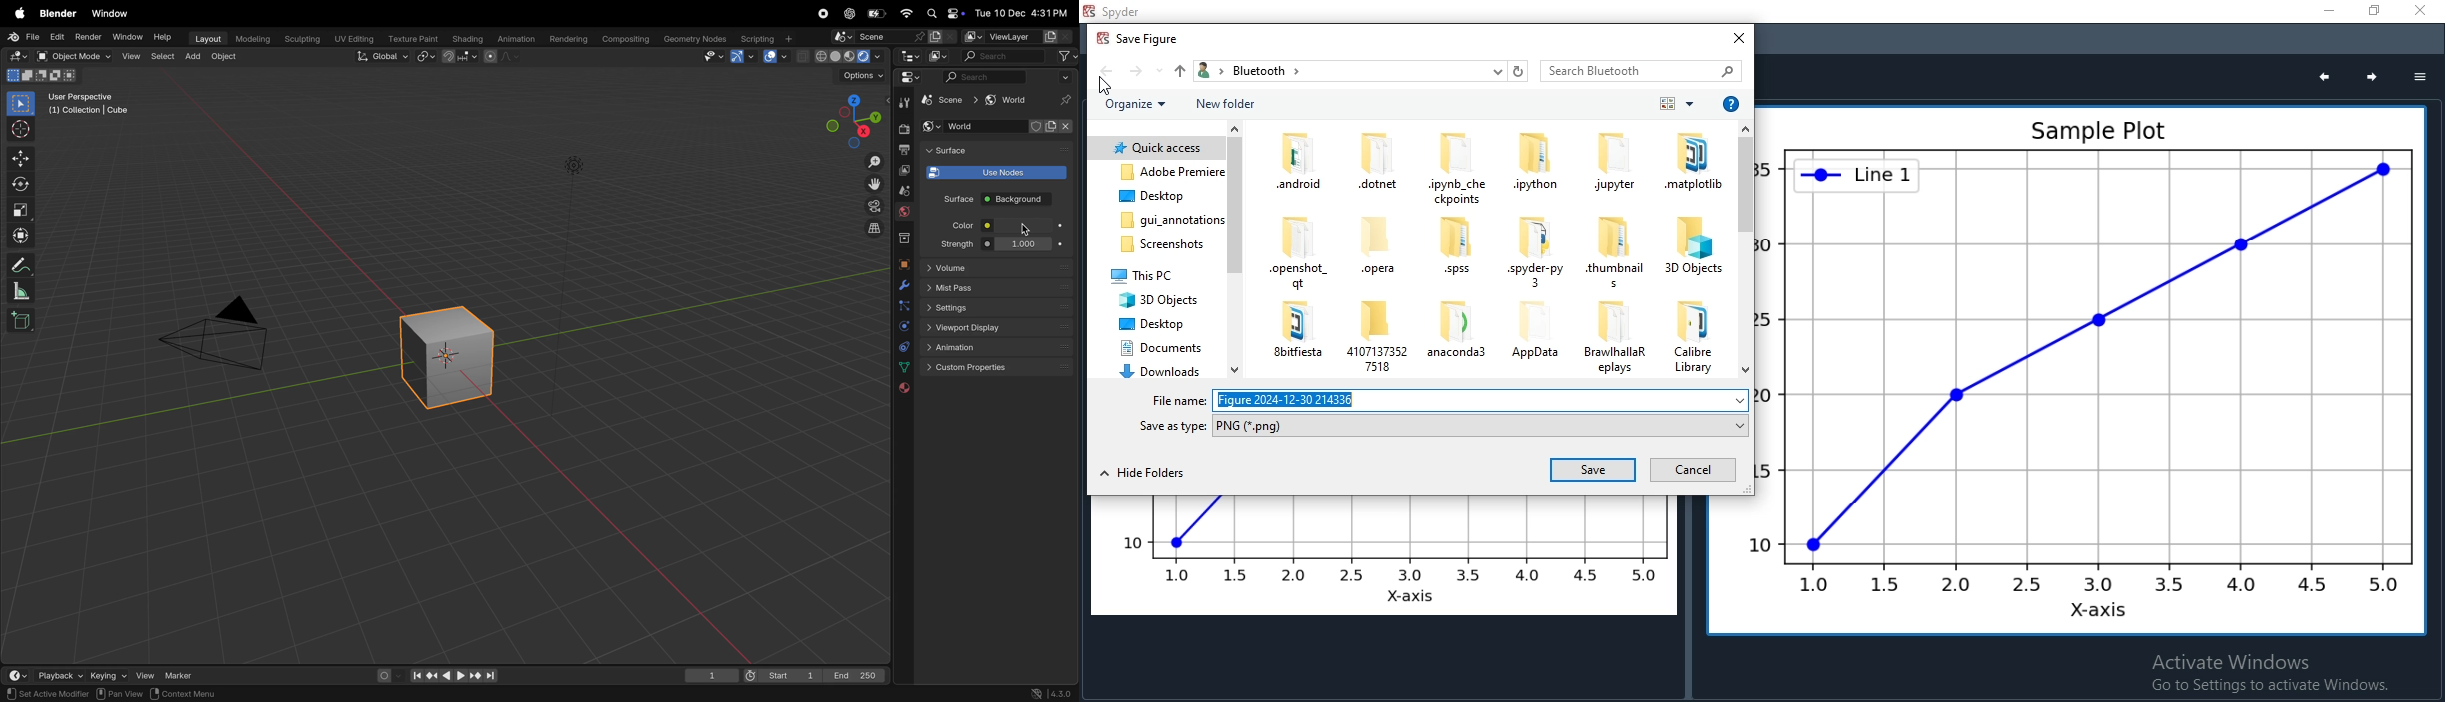  I want to click on files, so click(1302, 251).